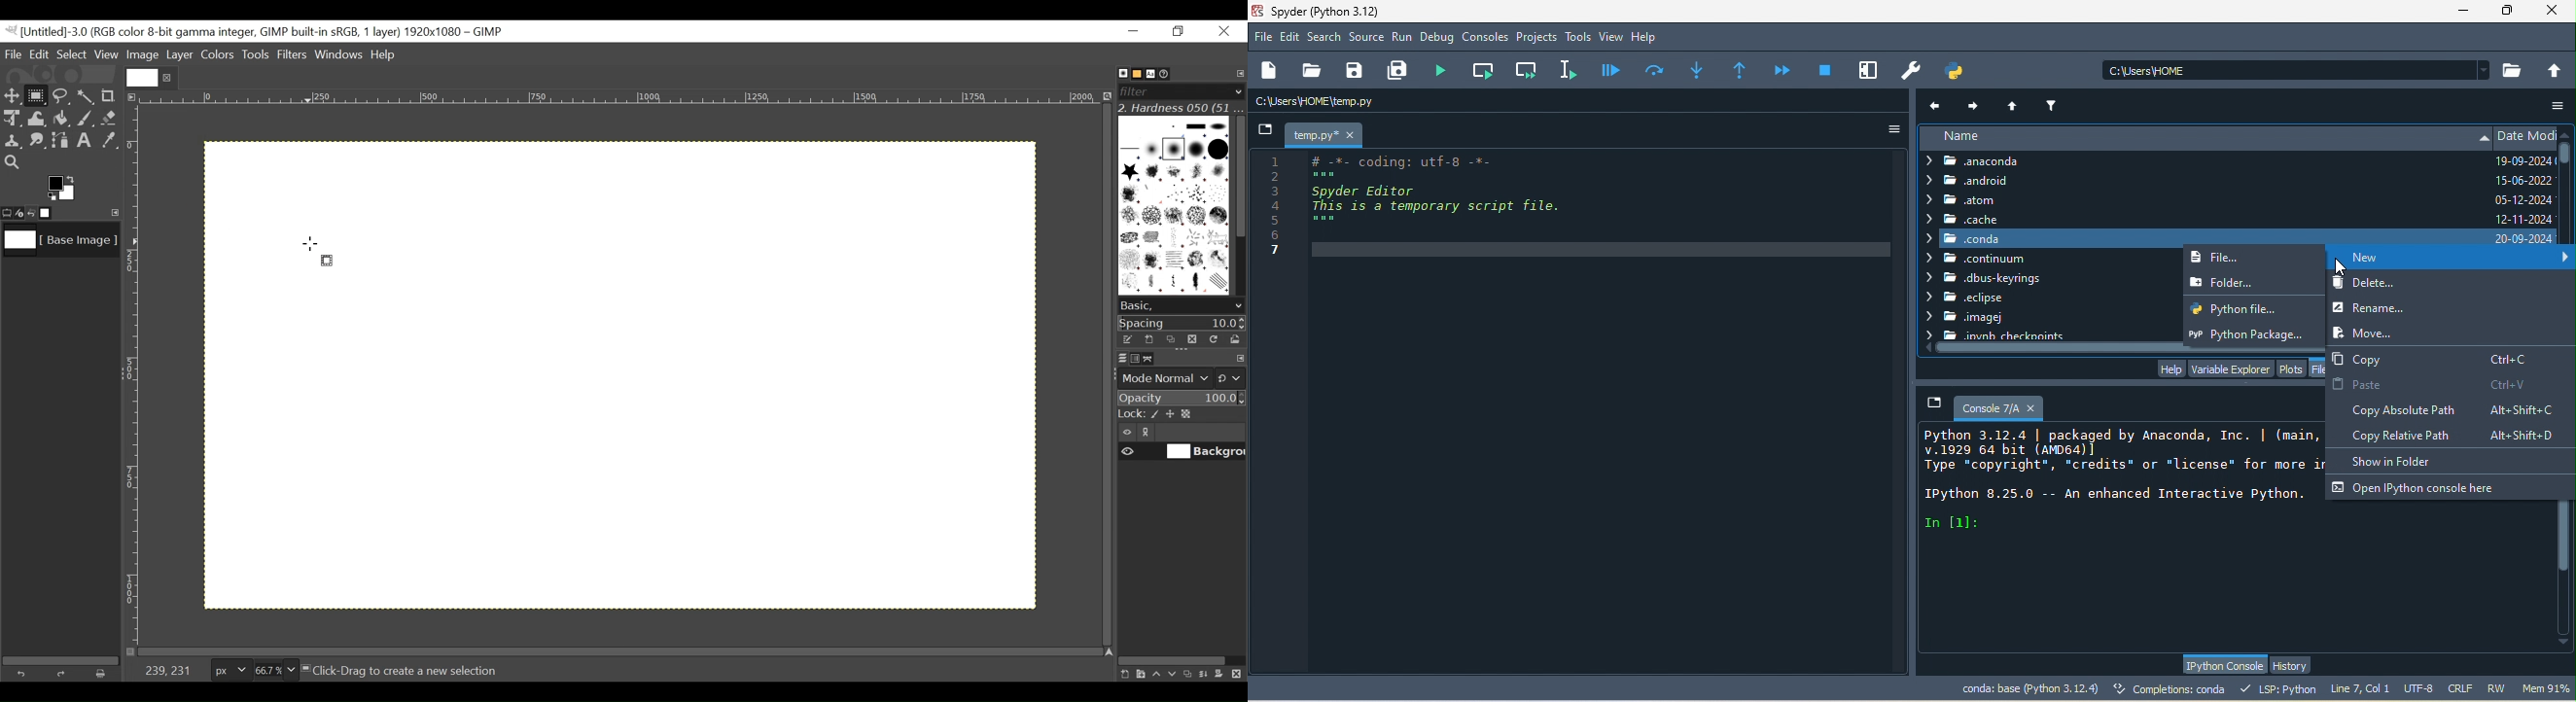 Image resolution: width=2576 pixels, height=728 pixels. Describe the element at coordinates (64, 187) in the screenshot. I see `Active background color` at that location.